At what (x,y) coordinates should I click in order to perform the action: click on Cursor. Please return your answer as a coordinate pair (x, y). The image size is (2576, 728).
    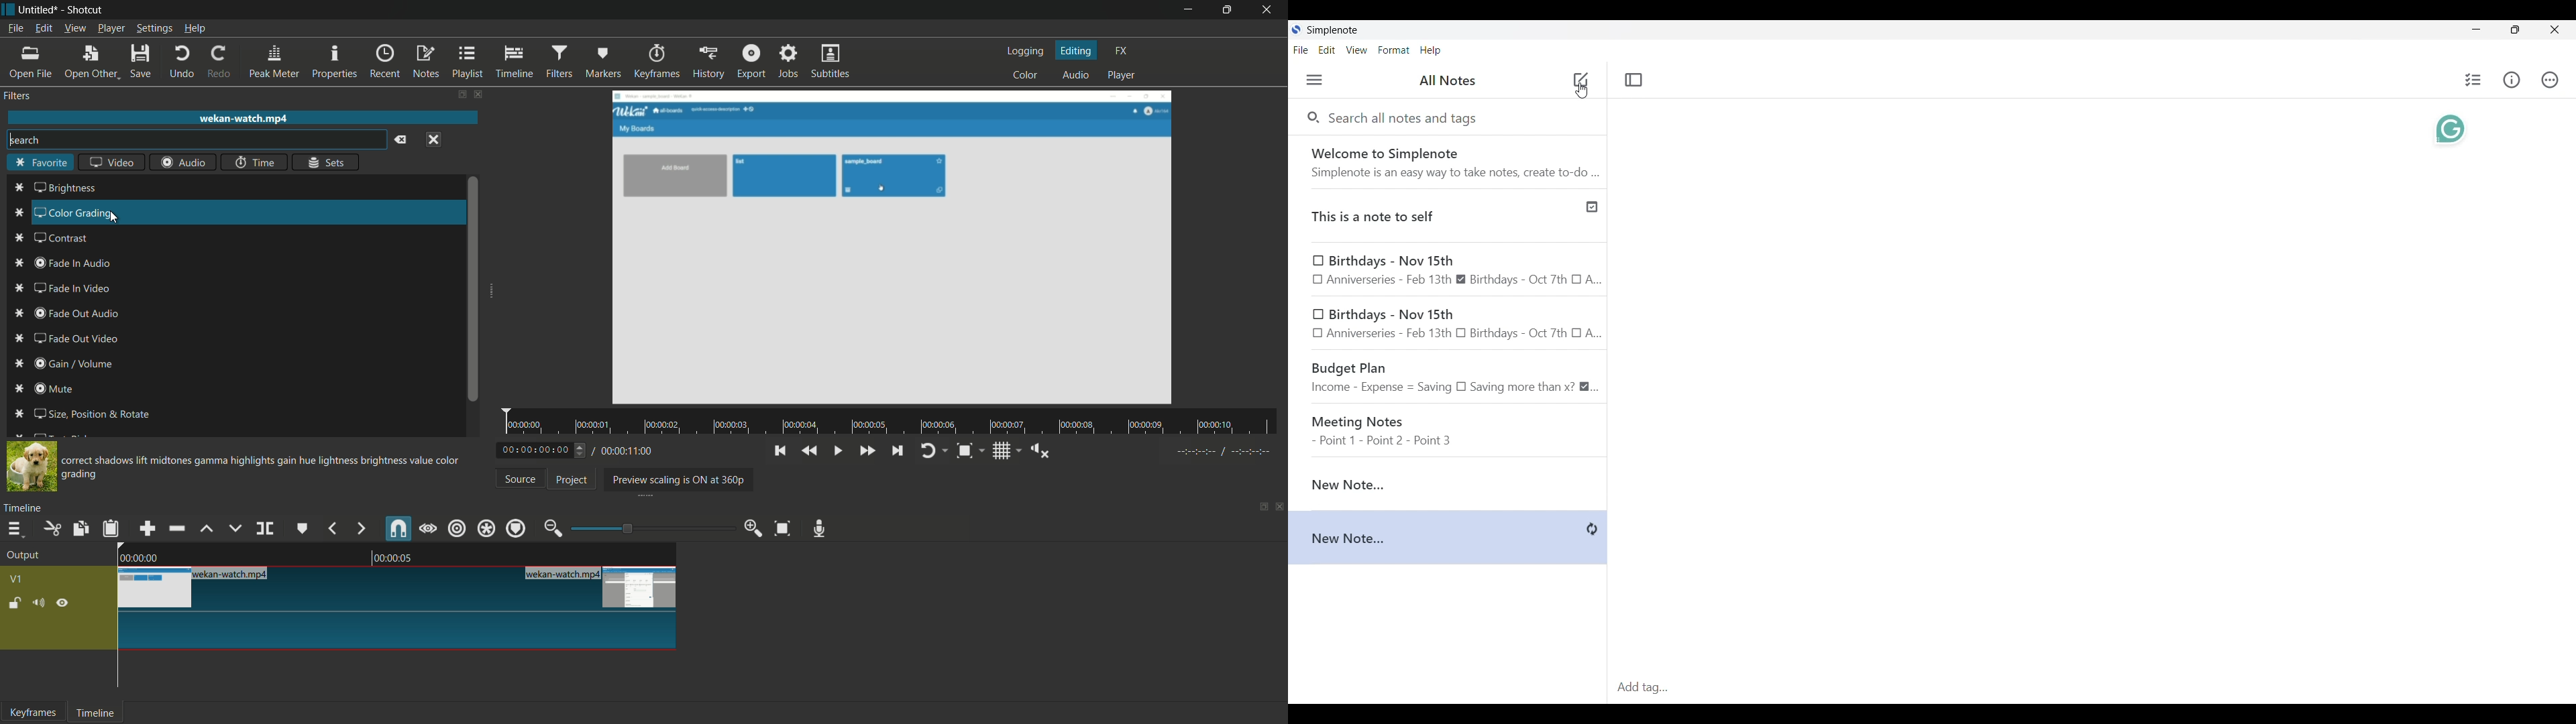
    Looking at the image, I should click on (118, 217).